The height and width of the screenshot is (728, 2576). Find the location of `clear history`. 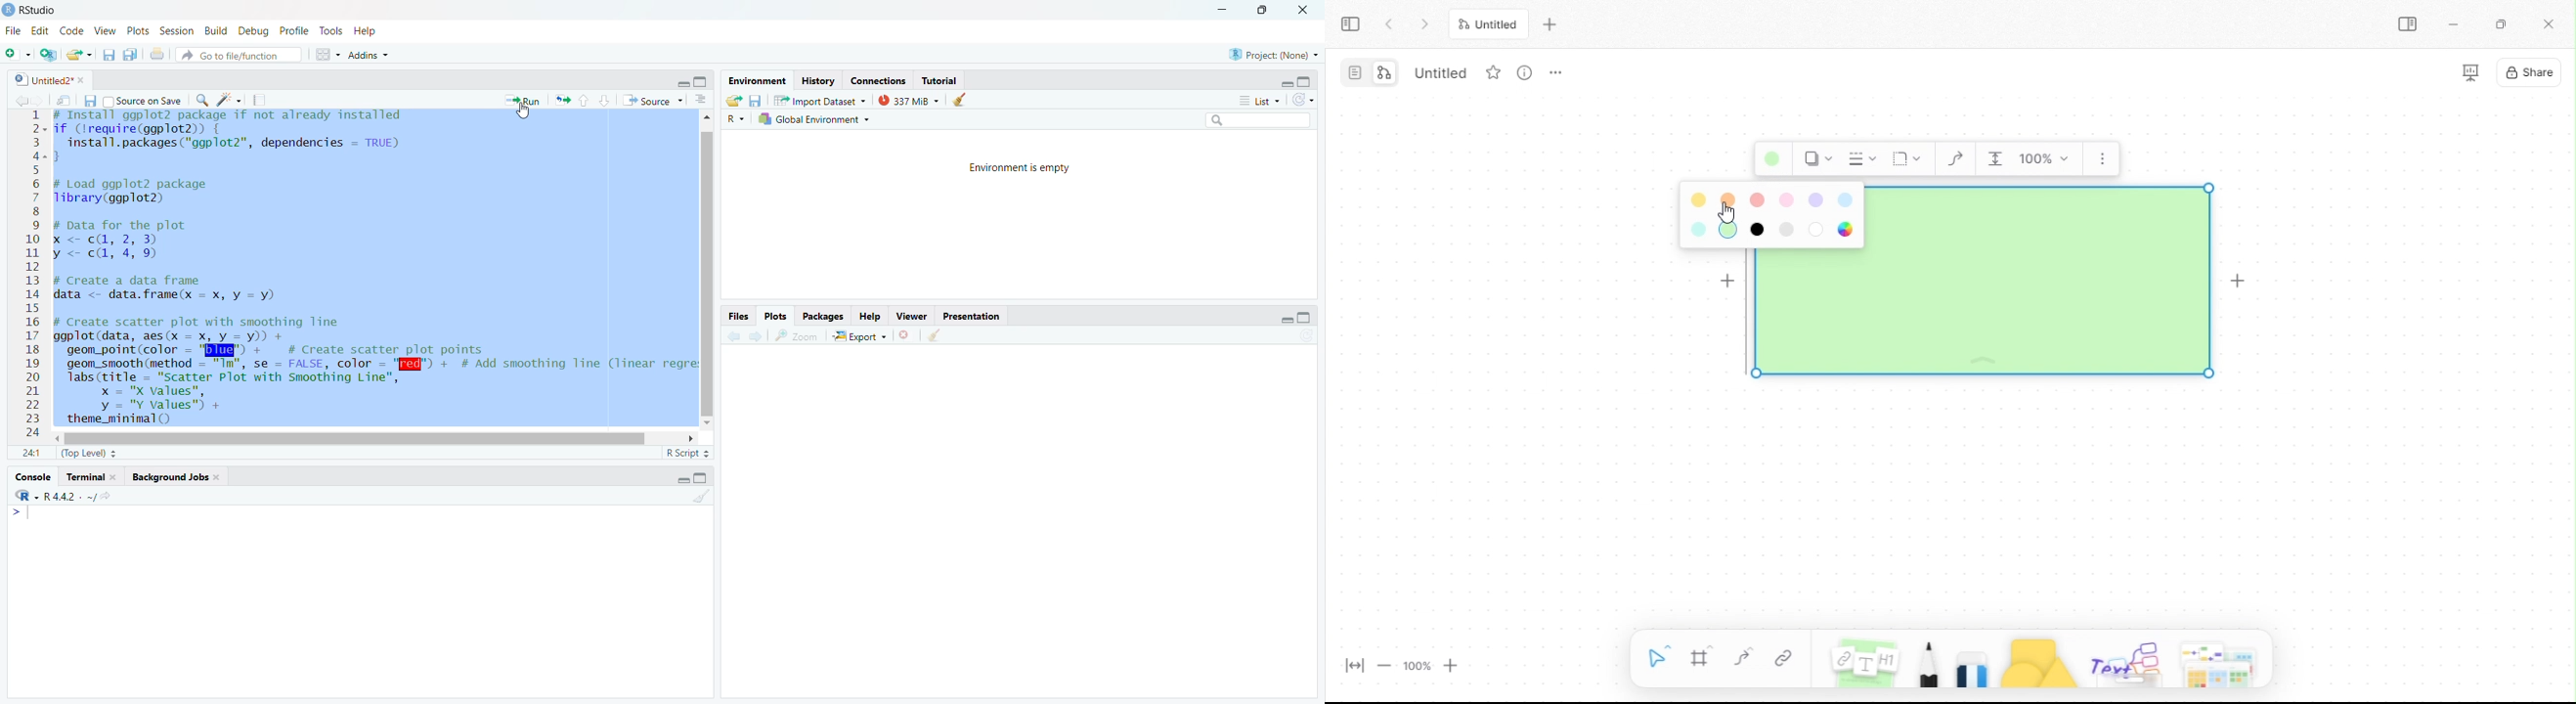

clear history is located at coordinates (965, 99).